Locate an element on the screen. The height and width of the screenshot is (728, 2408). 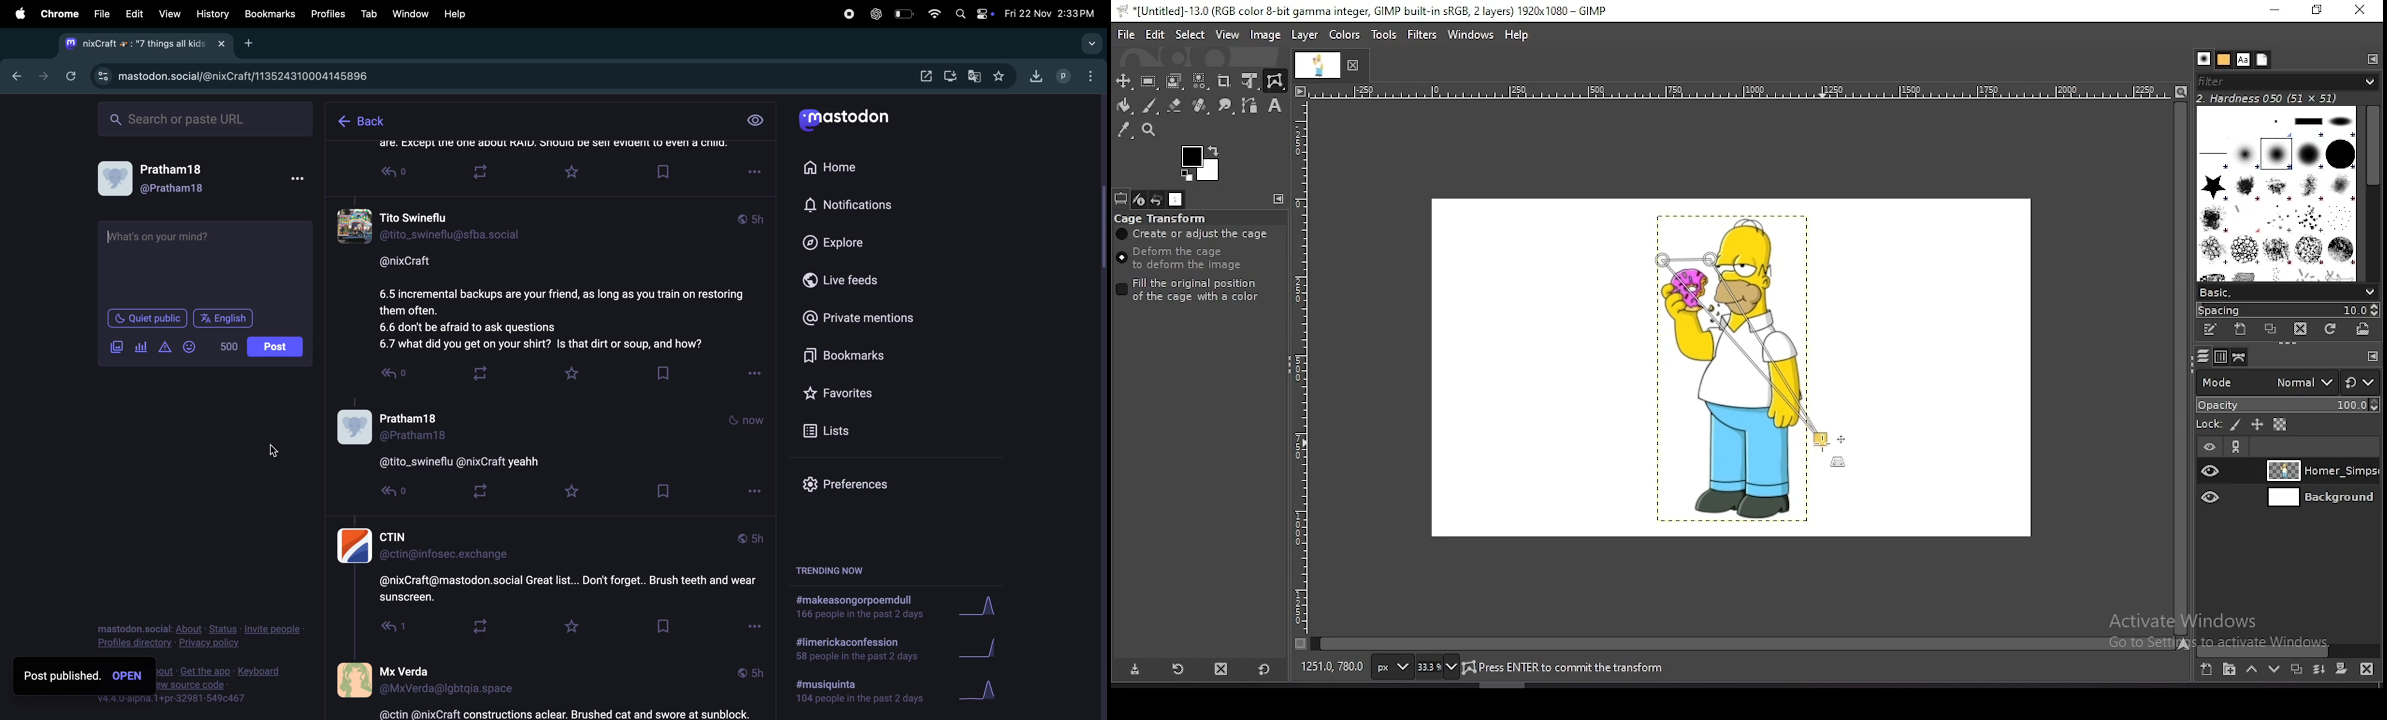
#limerickaconfession
58 people in the past 2 days is located at coordinates (854, 650).